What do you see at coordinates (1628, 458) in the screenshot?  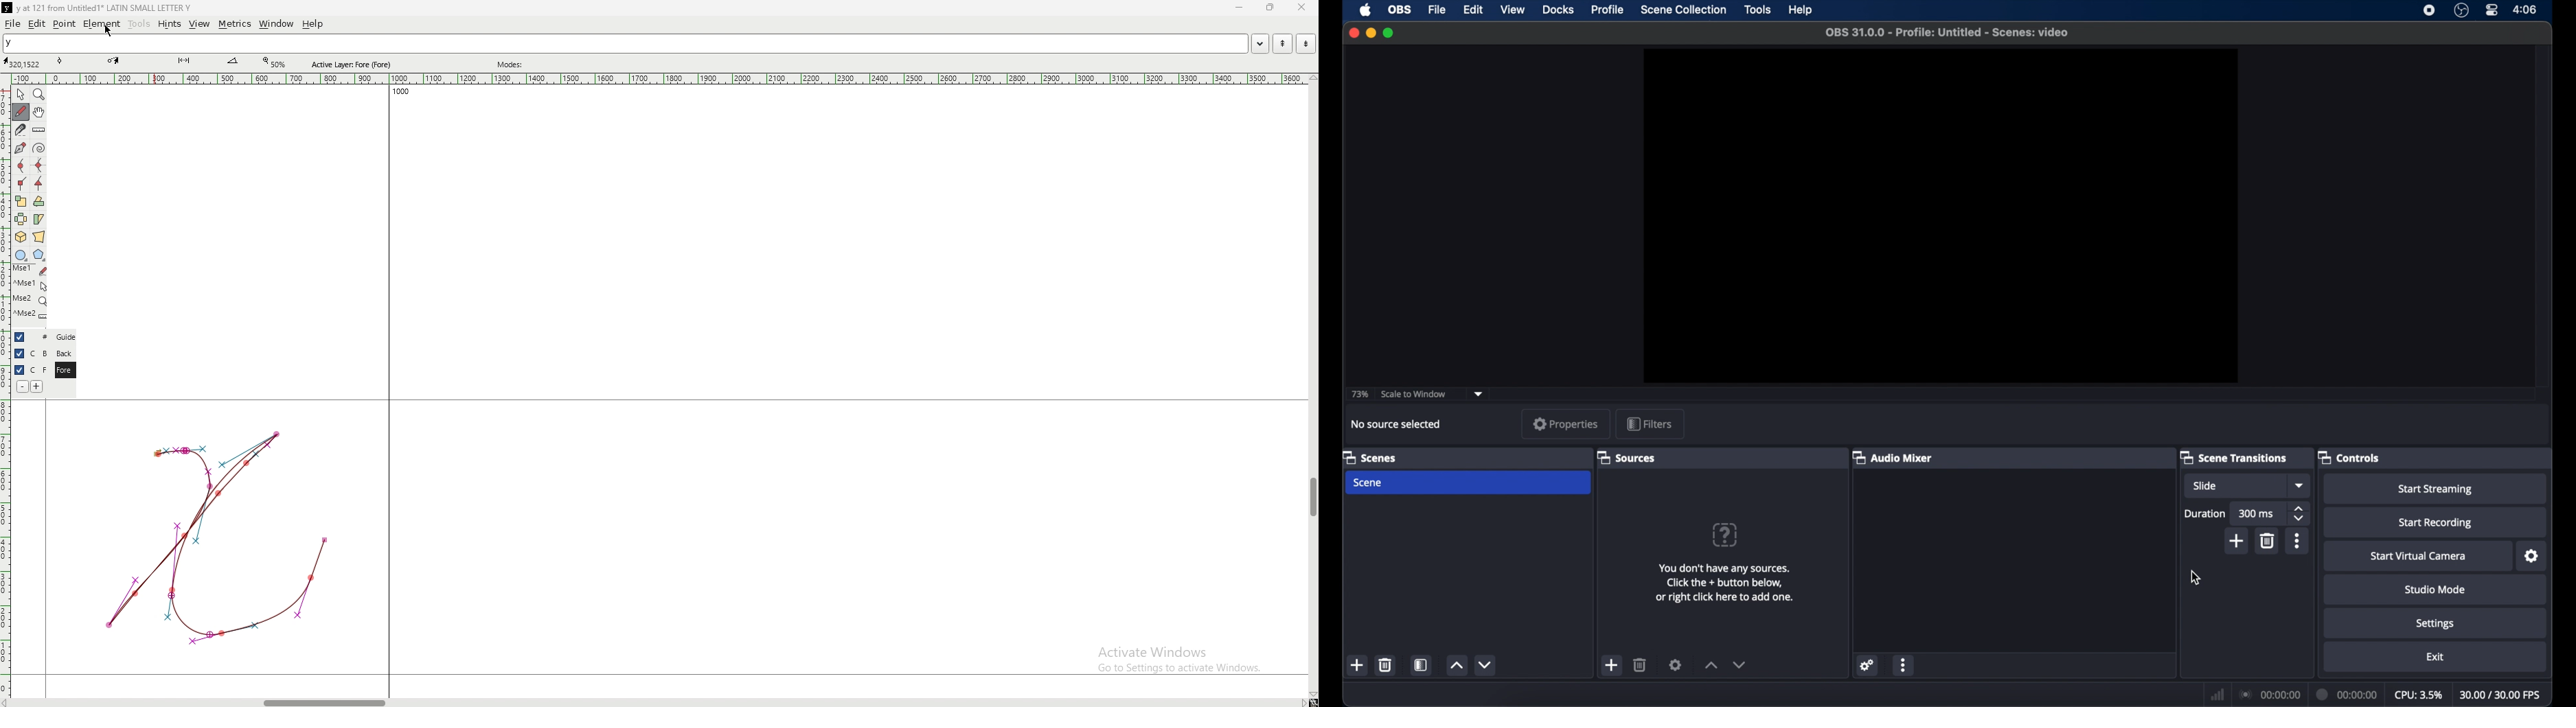 I see `sources` at bounding box center [1628, 458].